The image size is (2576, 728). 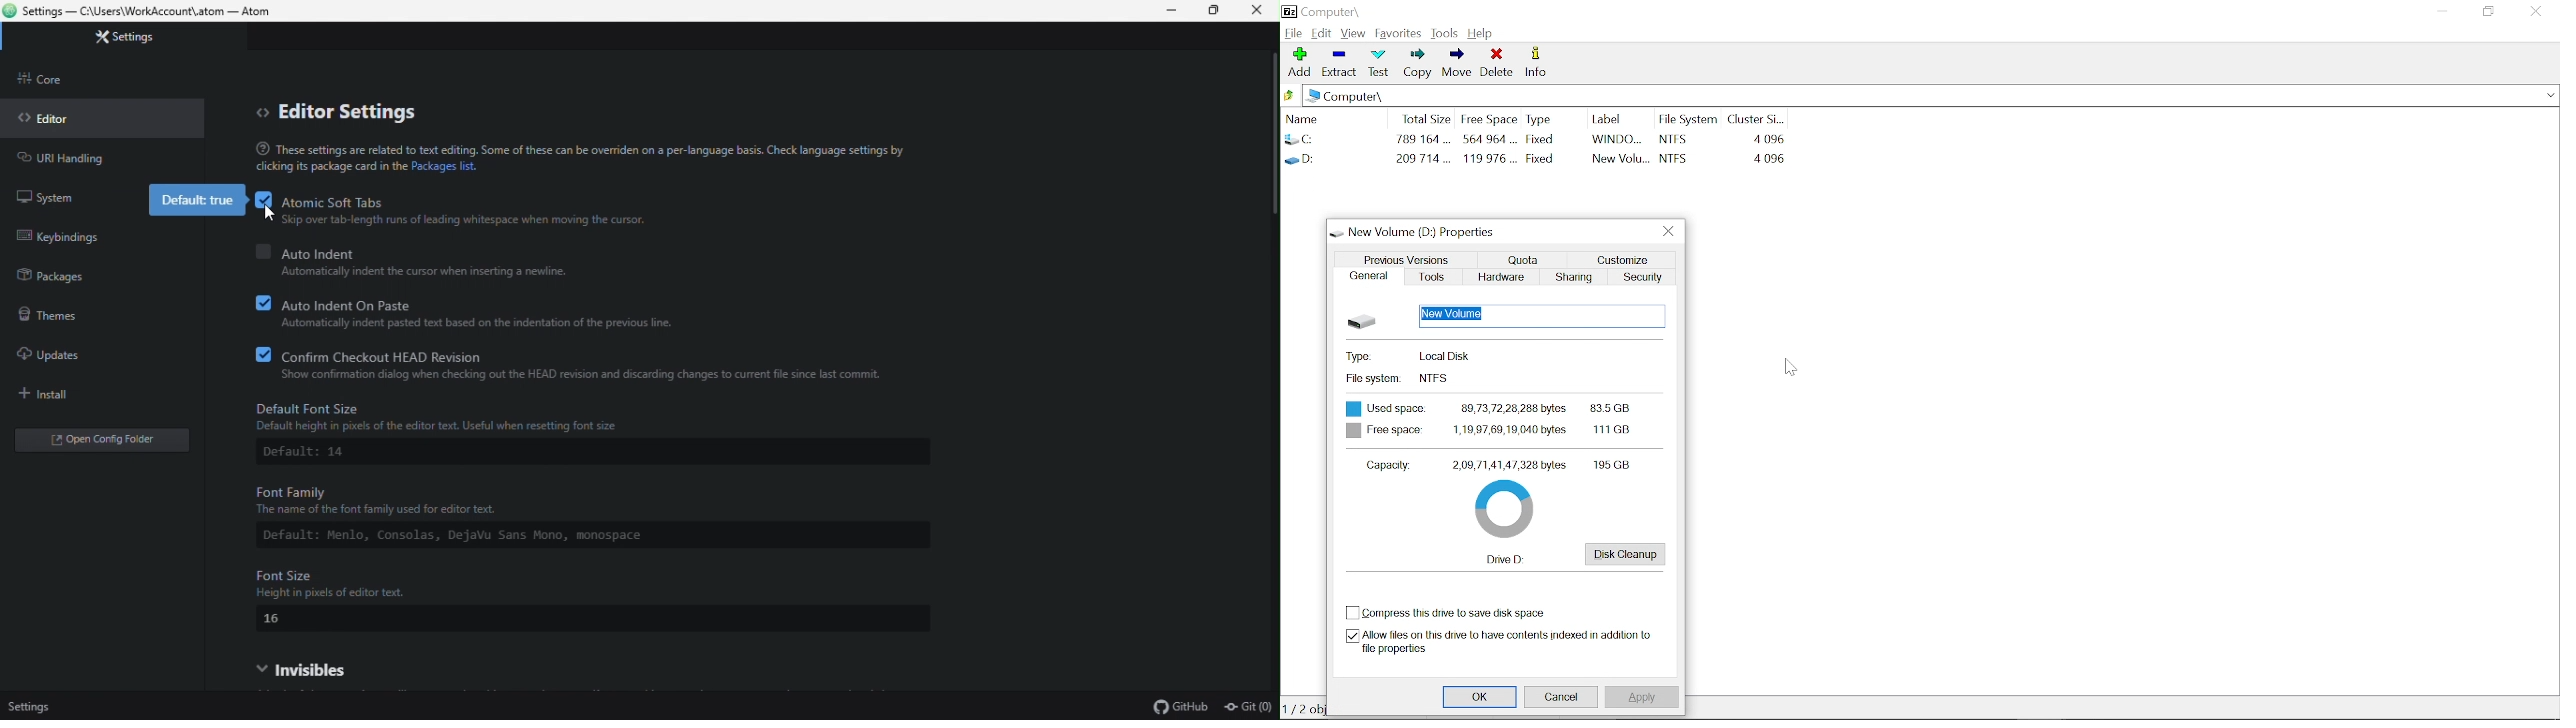 I want to click on Fixed Fixed, so click(x=1544, y=148).